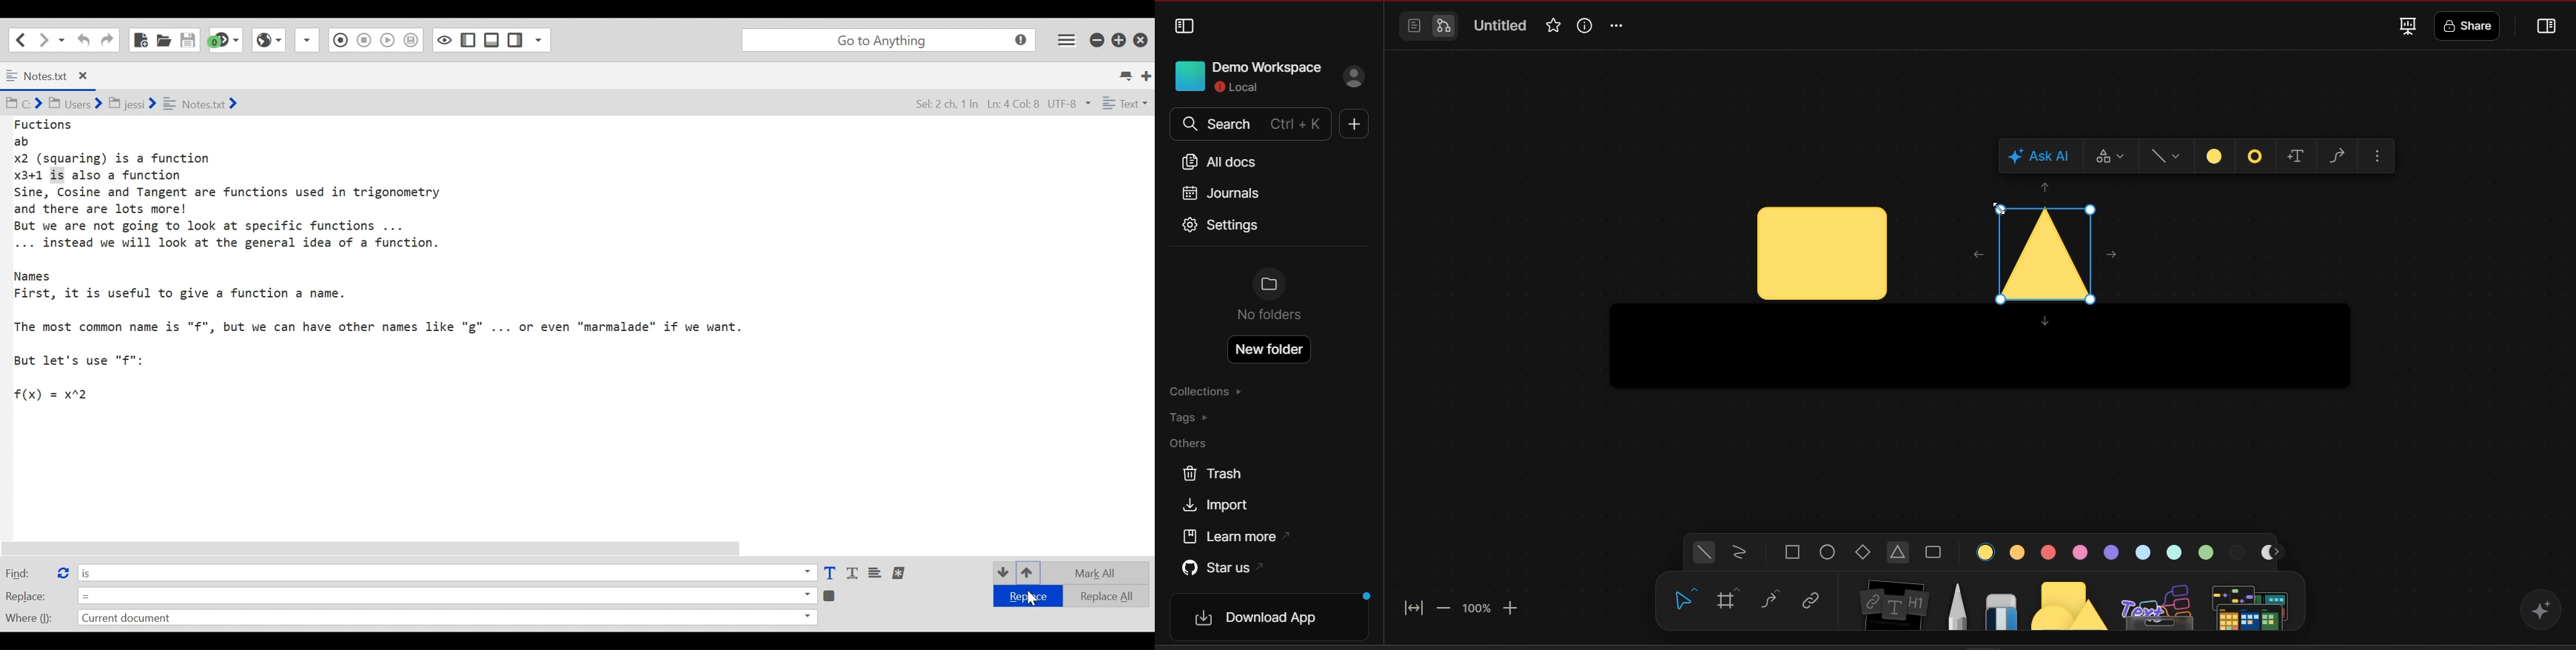  Describe the element at coordinates (2208, 551) in the screenshot. I see `color 8` at that location.